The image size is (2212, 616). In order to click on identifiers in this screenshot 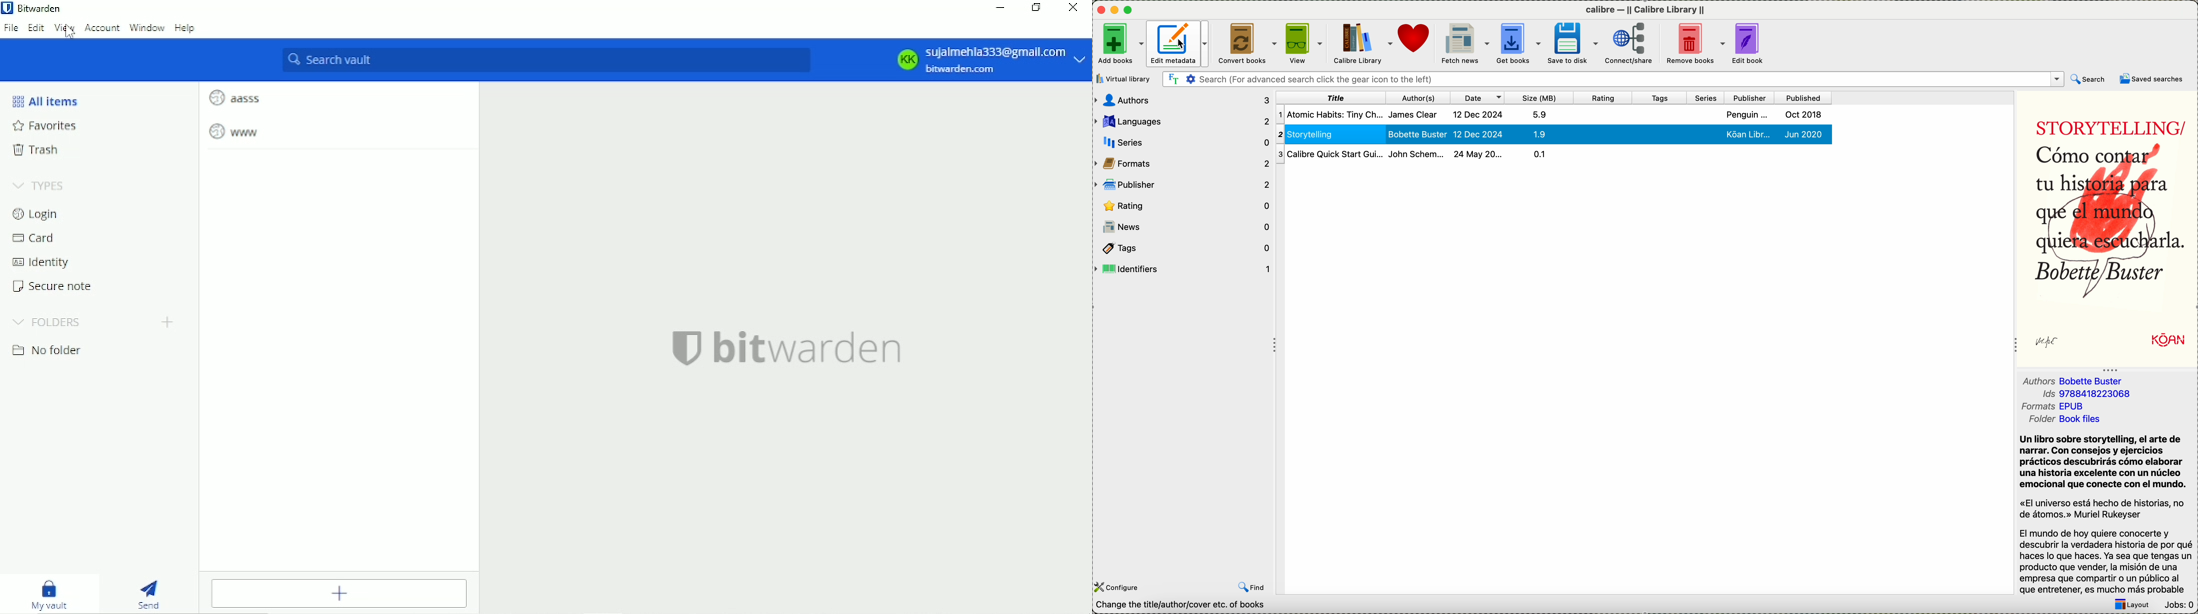, I will do `click(1184, 268)`.